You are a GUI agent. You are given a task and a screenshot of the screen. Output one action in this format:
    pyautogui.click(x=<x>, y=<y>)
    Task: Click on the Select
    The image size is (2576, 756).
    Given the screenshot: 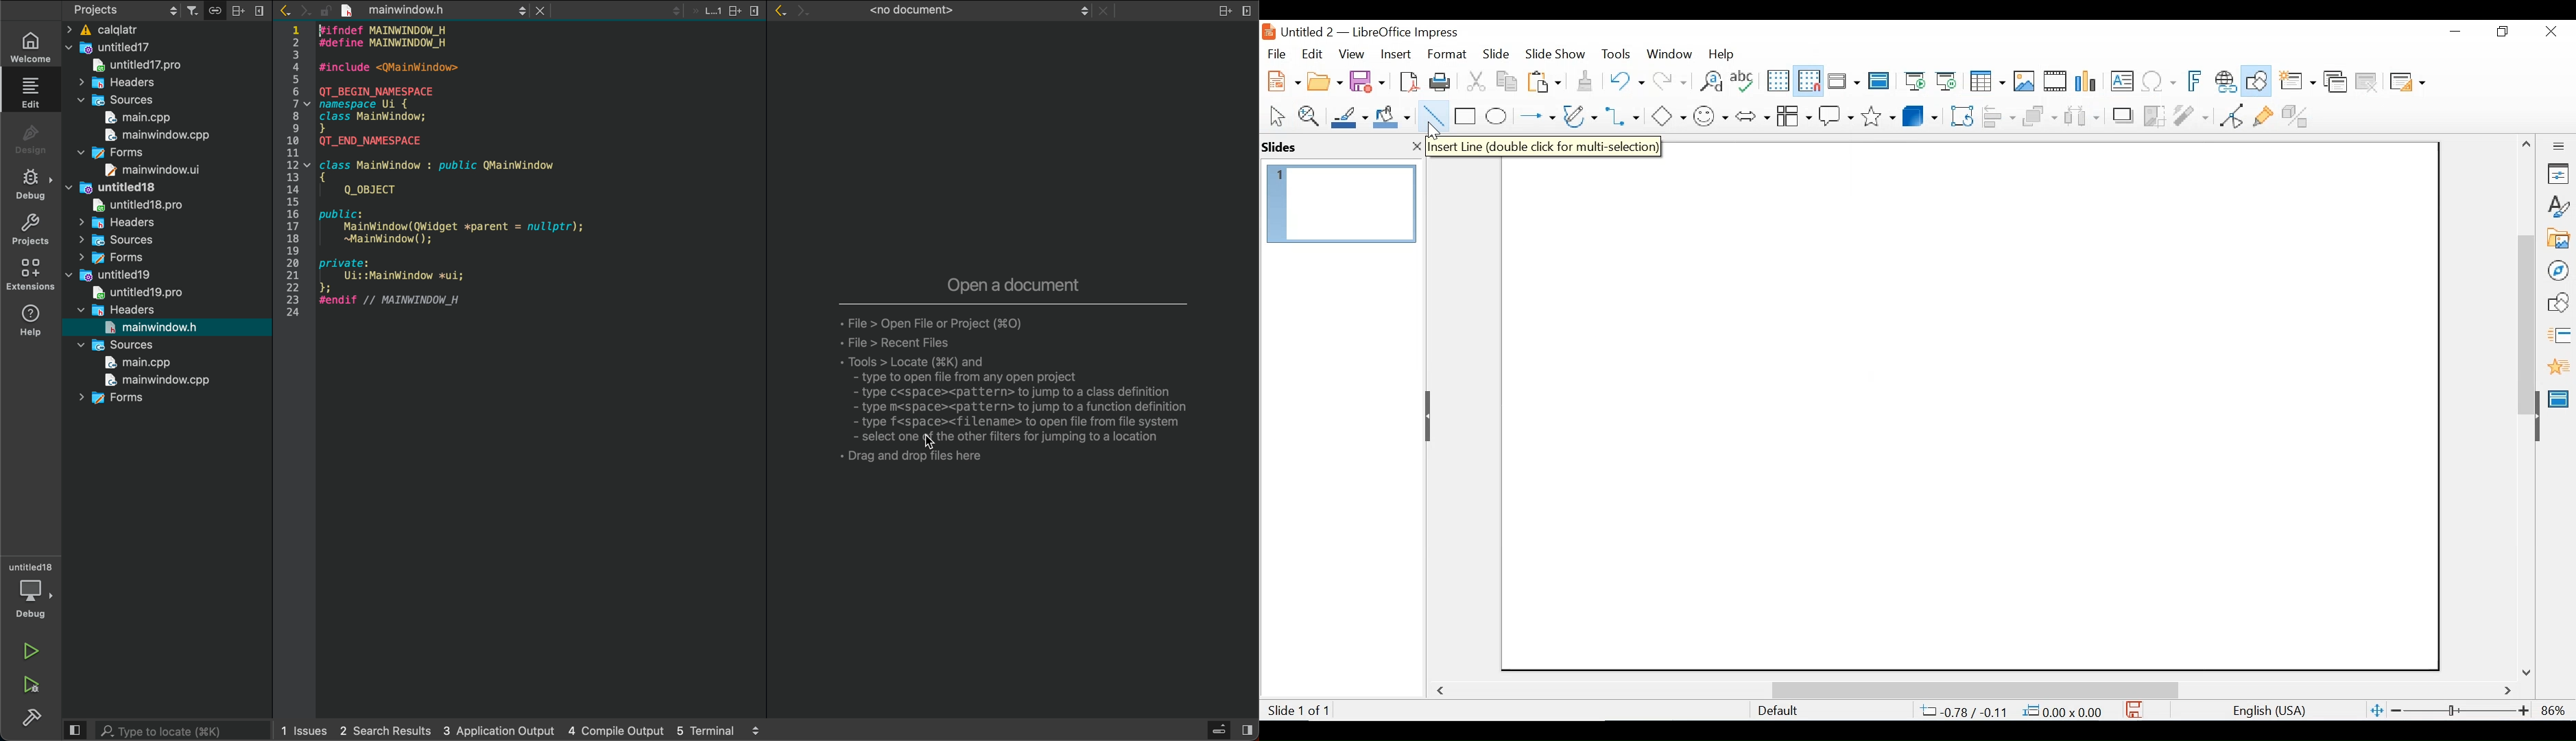 What is the action you would take?
    pyautogui.click(x=1274, y=115)
    